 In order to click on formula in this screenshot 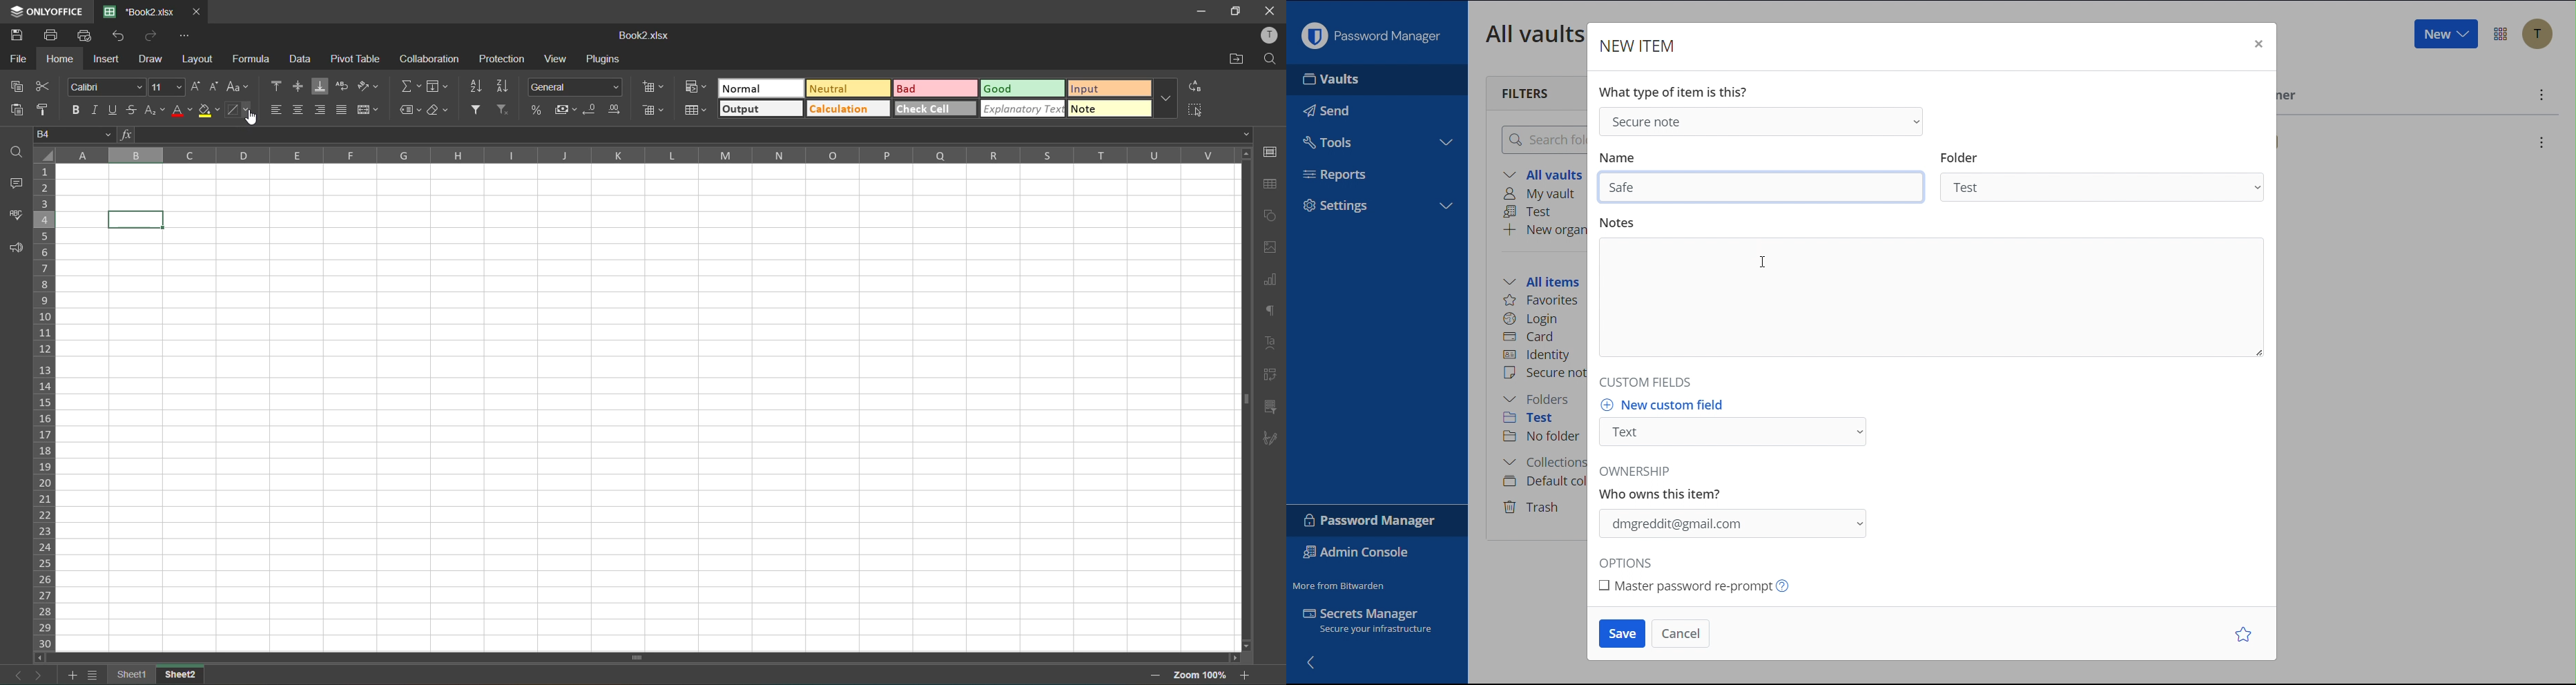, I will do `click(253, 60)`.